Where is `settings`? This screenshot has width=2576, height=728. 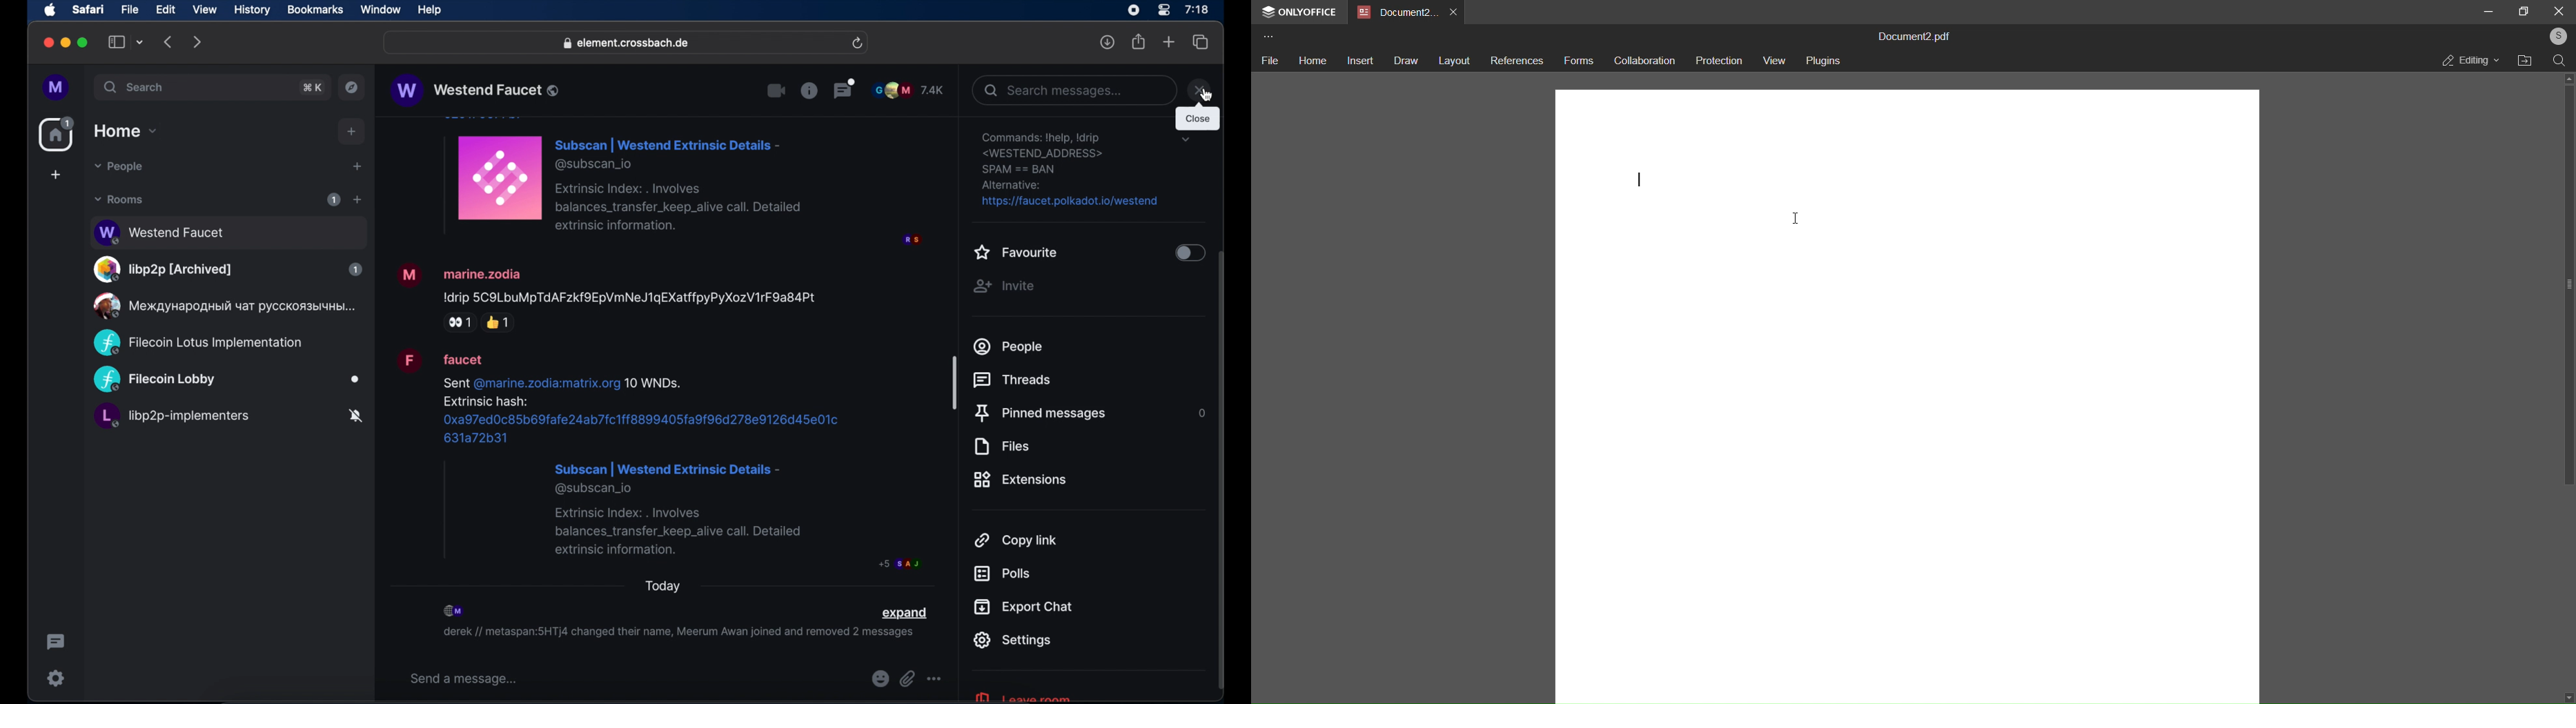 settings is located at coordinates (1012, 640).